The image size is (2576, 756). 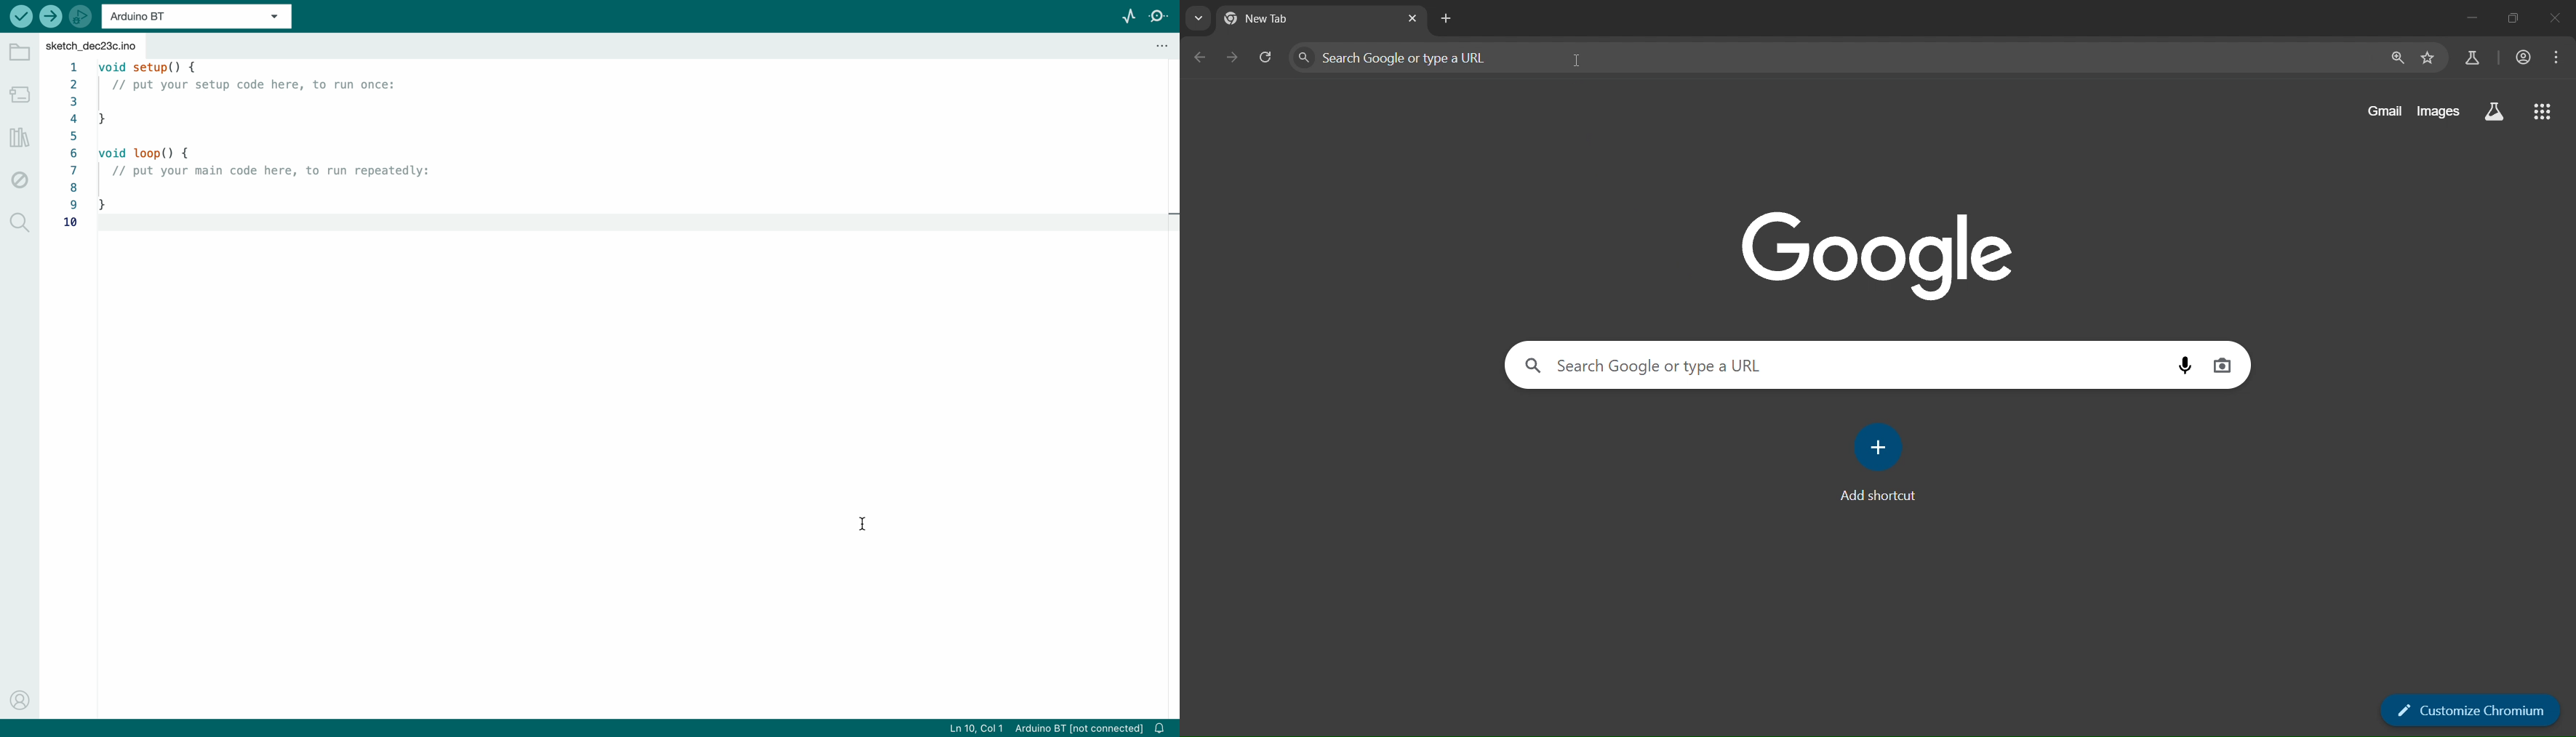 I want to click on customize chromium, so click(x=2468, y=709).